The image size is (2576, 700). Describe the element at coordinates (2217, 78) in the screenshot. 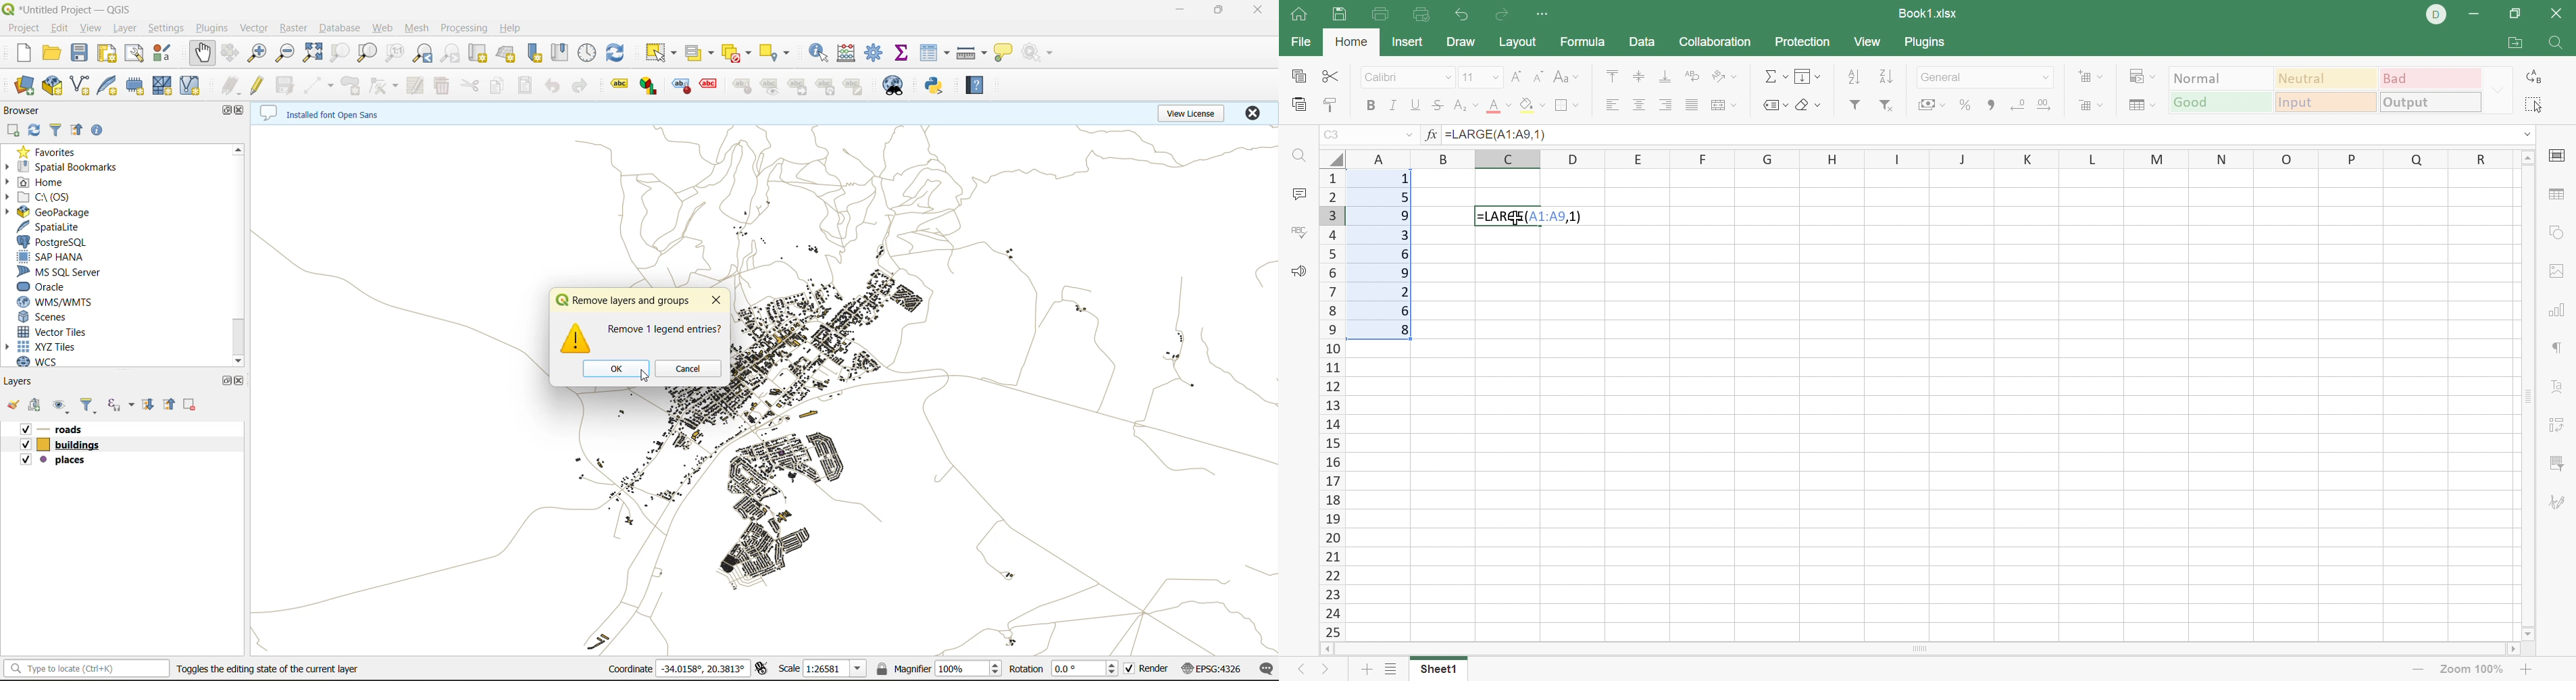

I see `Normal` at that location.